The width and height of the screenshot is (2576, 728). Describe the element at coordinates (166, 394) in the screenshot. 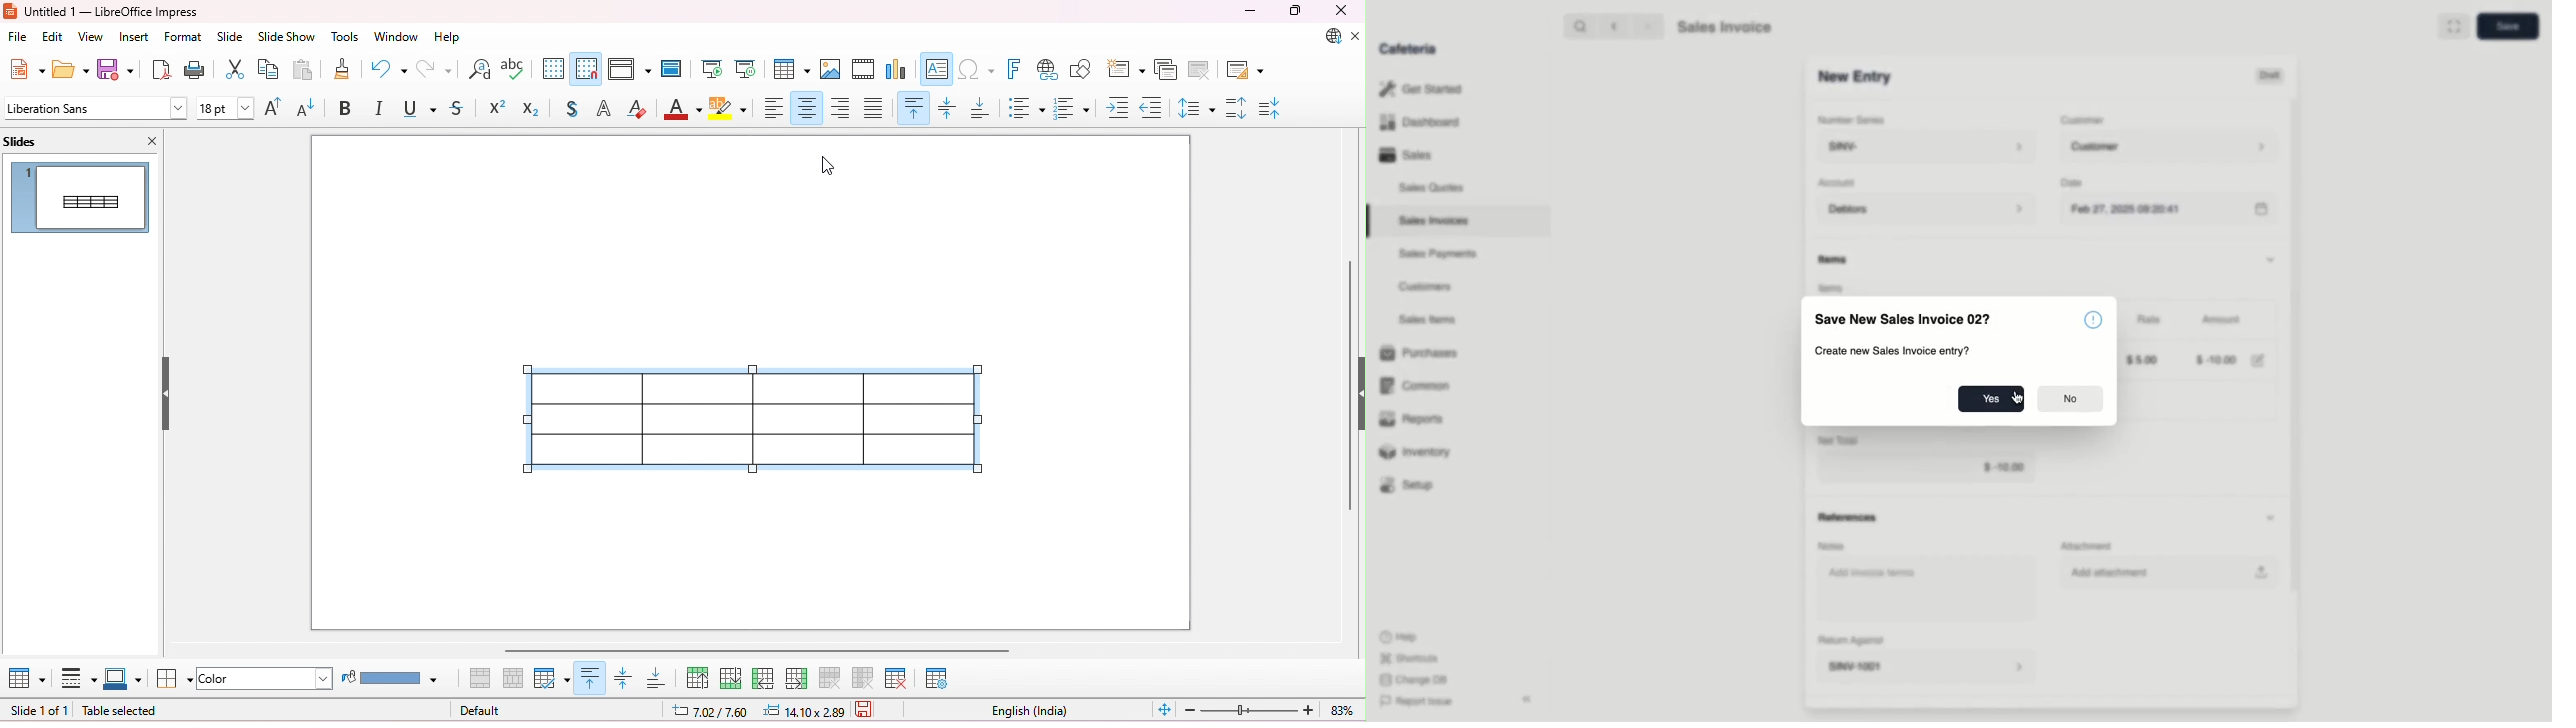

I see `hide/show` at that location.